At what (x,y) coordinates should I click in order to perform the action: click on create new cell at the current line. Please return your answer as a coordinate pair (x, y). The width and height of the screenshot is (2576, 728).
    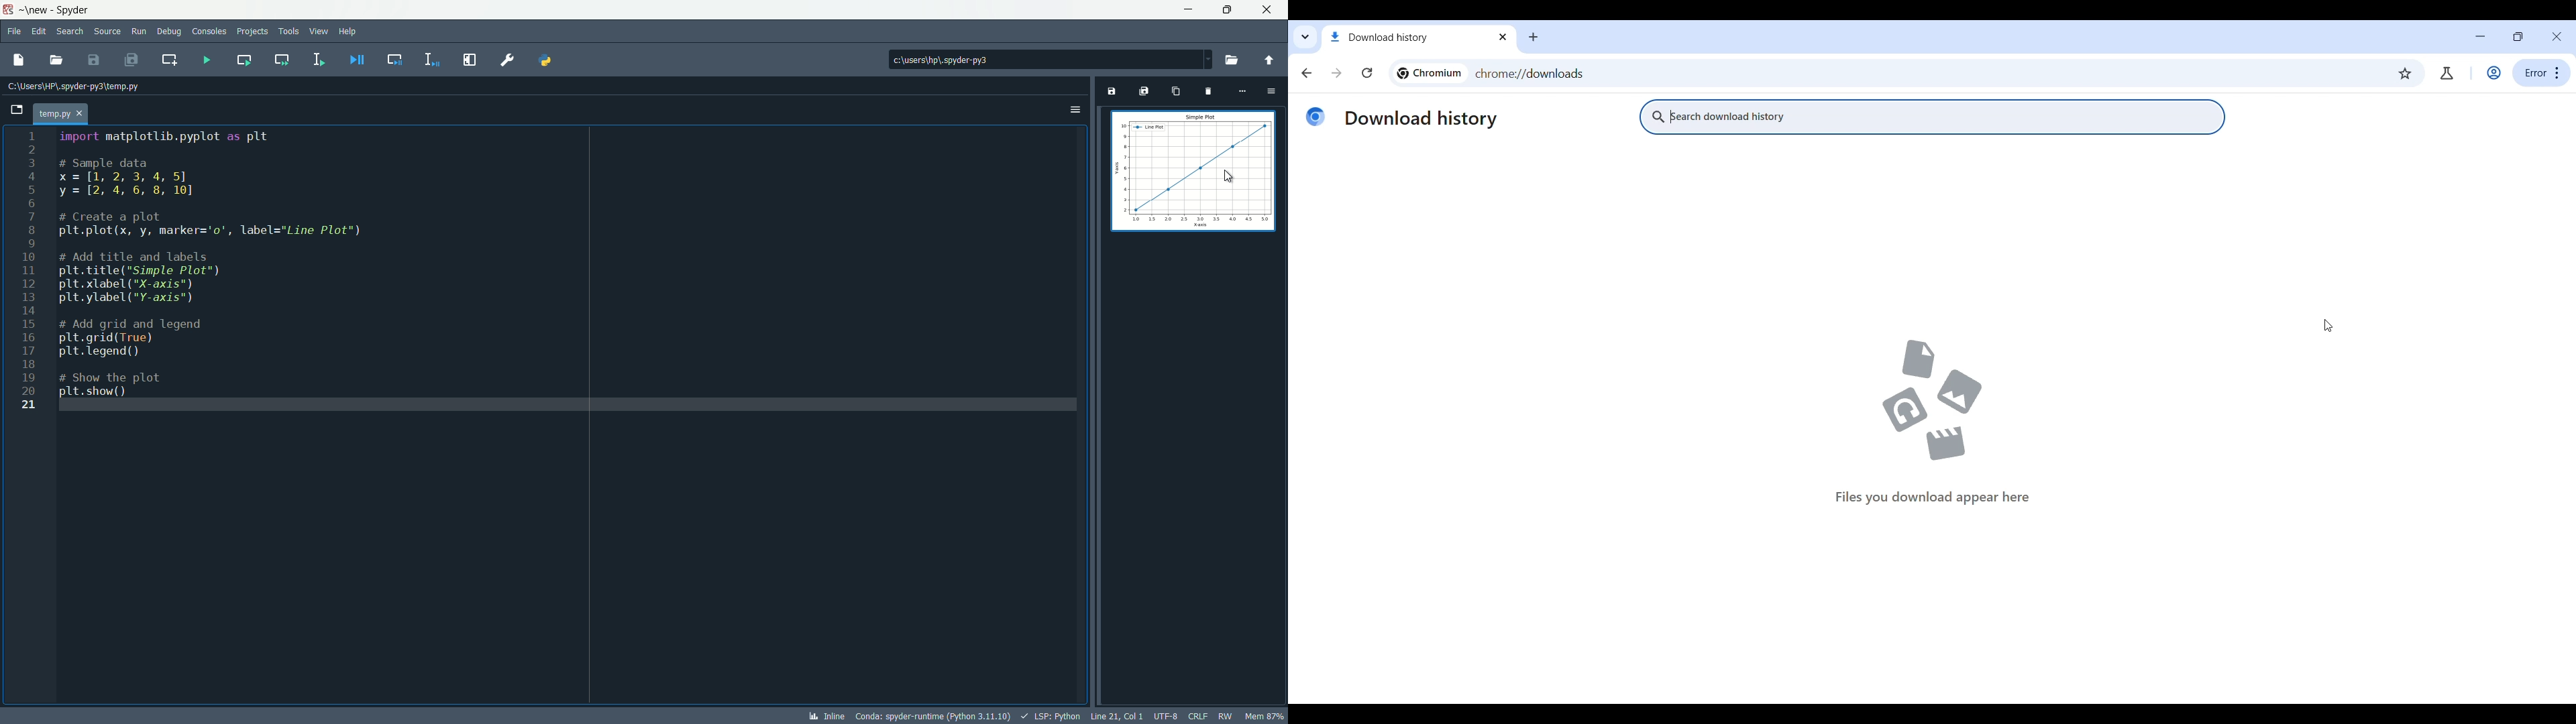
    Looking at the image, I should click on (170, 58).